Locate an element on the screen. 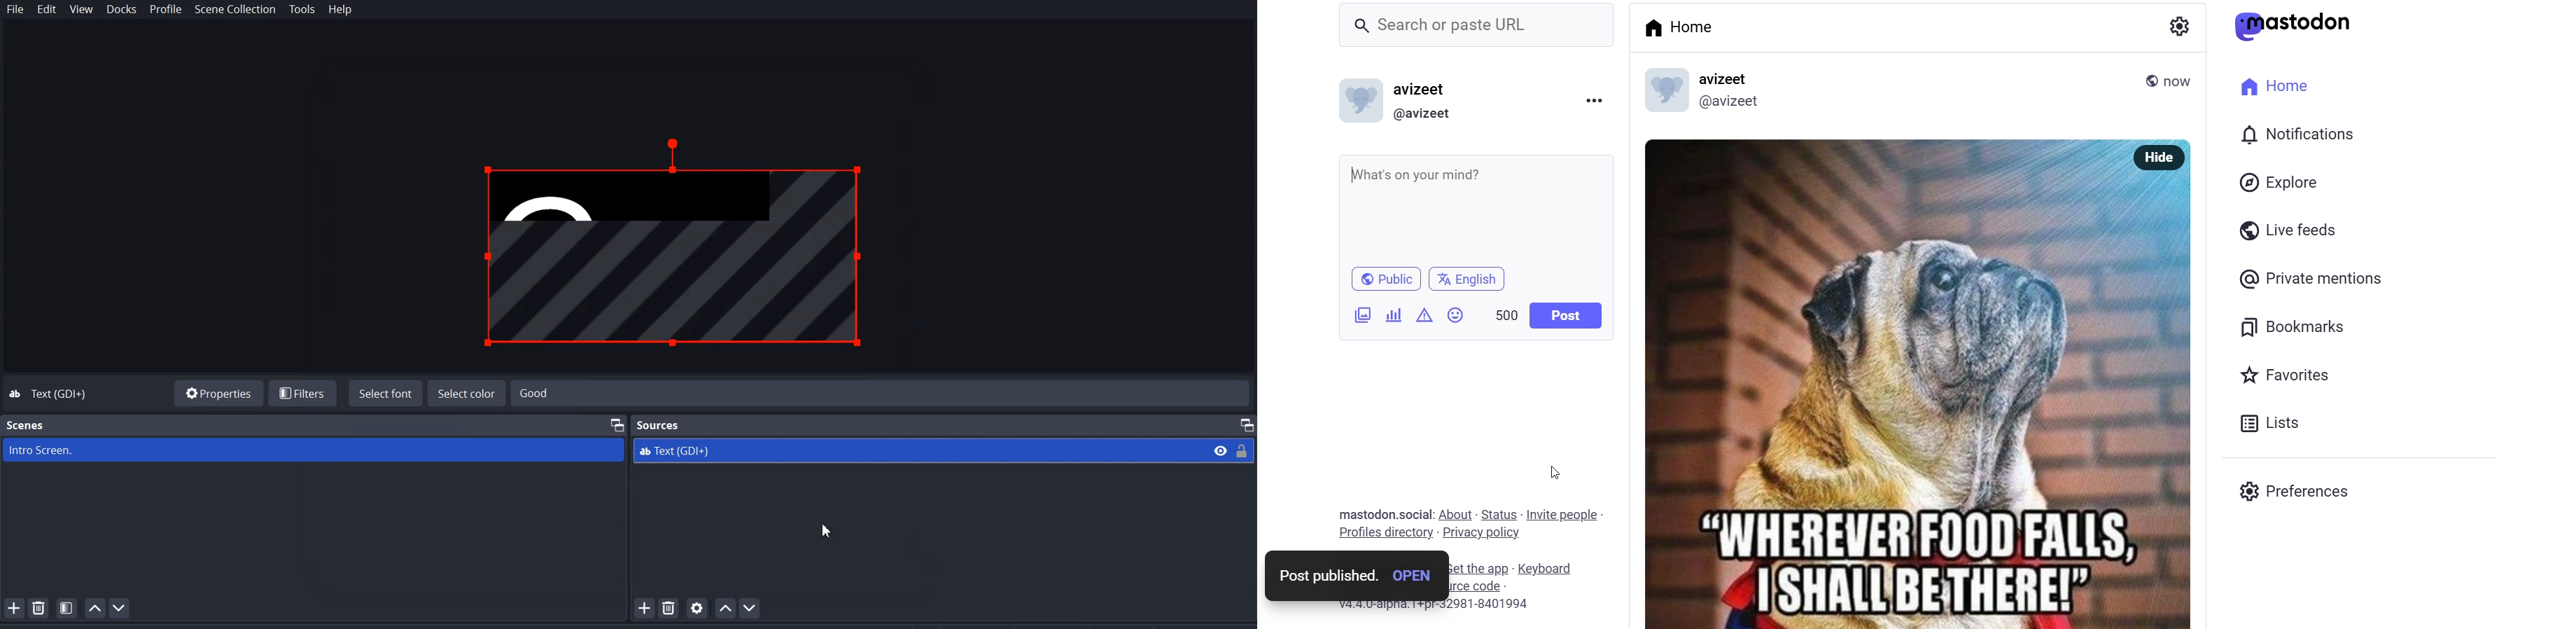 Image resolution: width=2576 pixels, height=644 pixels. Good is located at coordinates (873, 394).